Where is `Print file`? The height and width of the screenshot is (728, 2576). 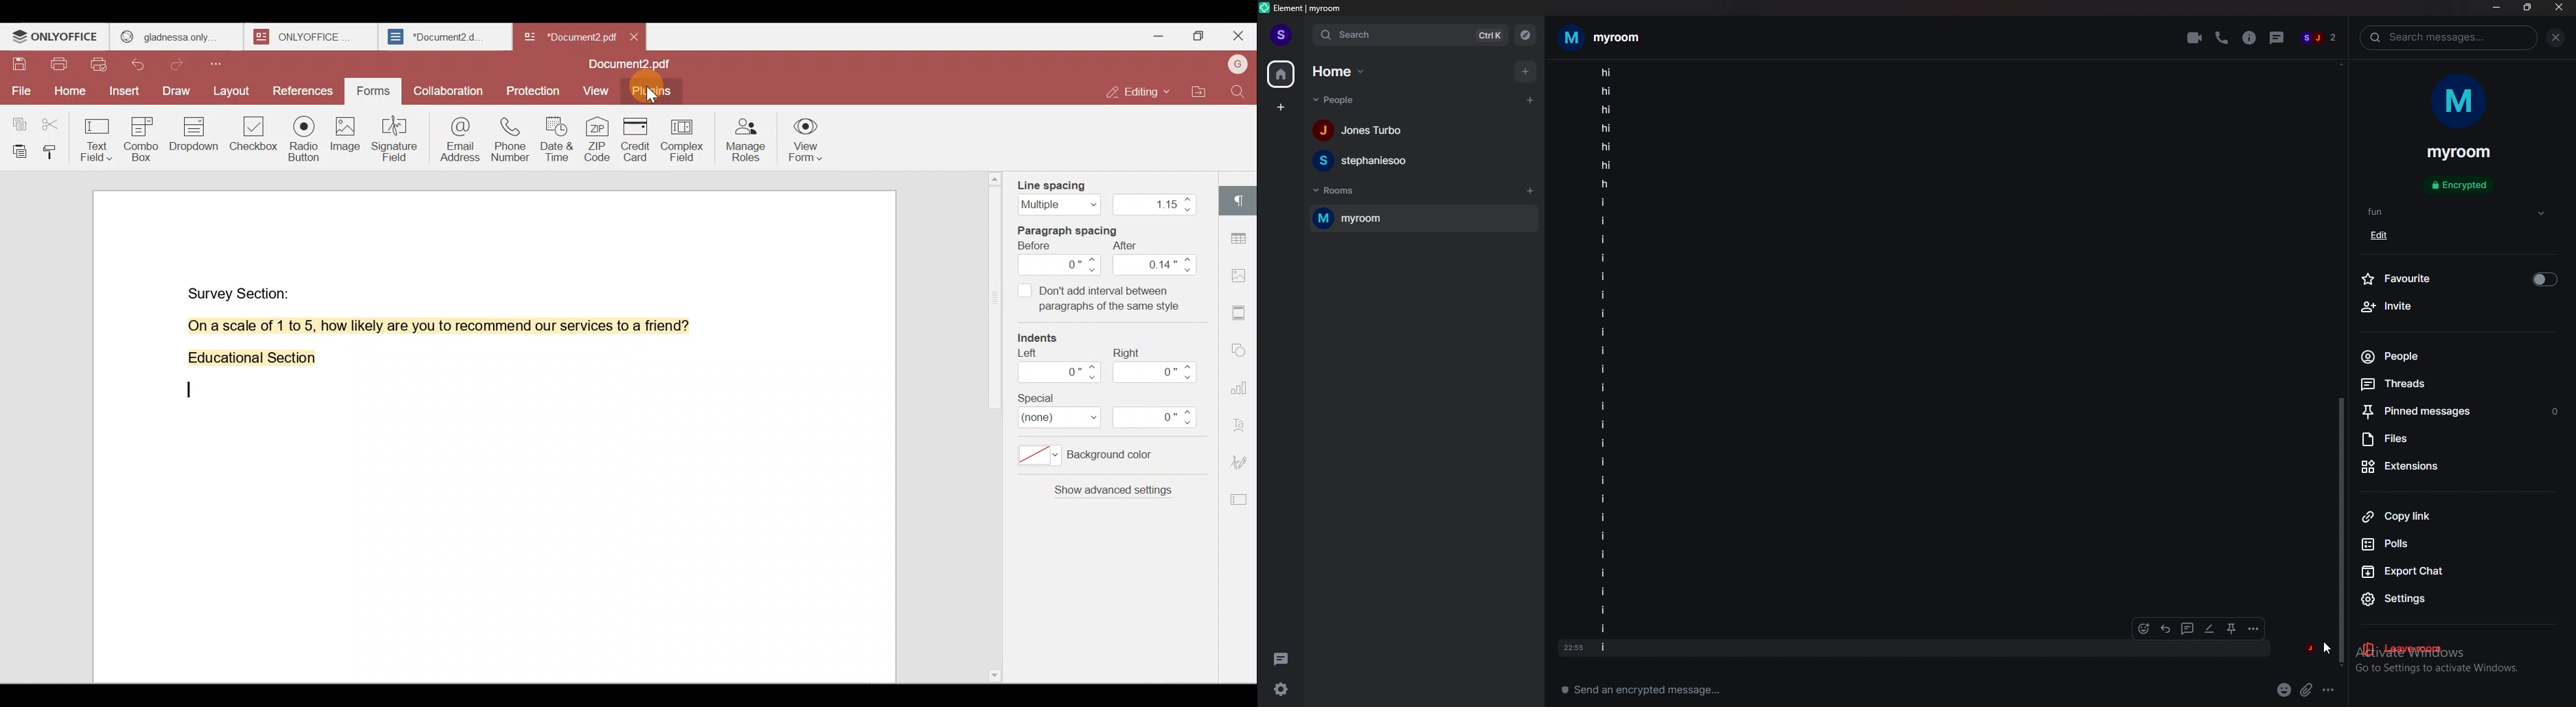 Print file is located at coordinates (58, 67).